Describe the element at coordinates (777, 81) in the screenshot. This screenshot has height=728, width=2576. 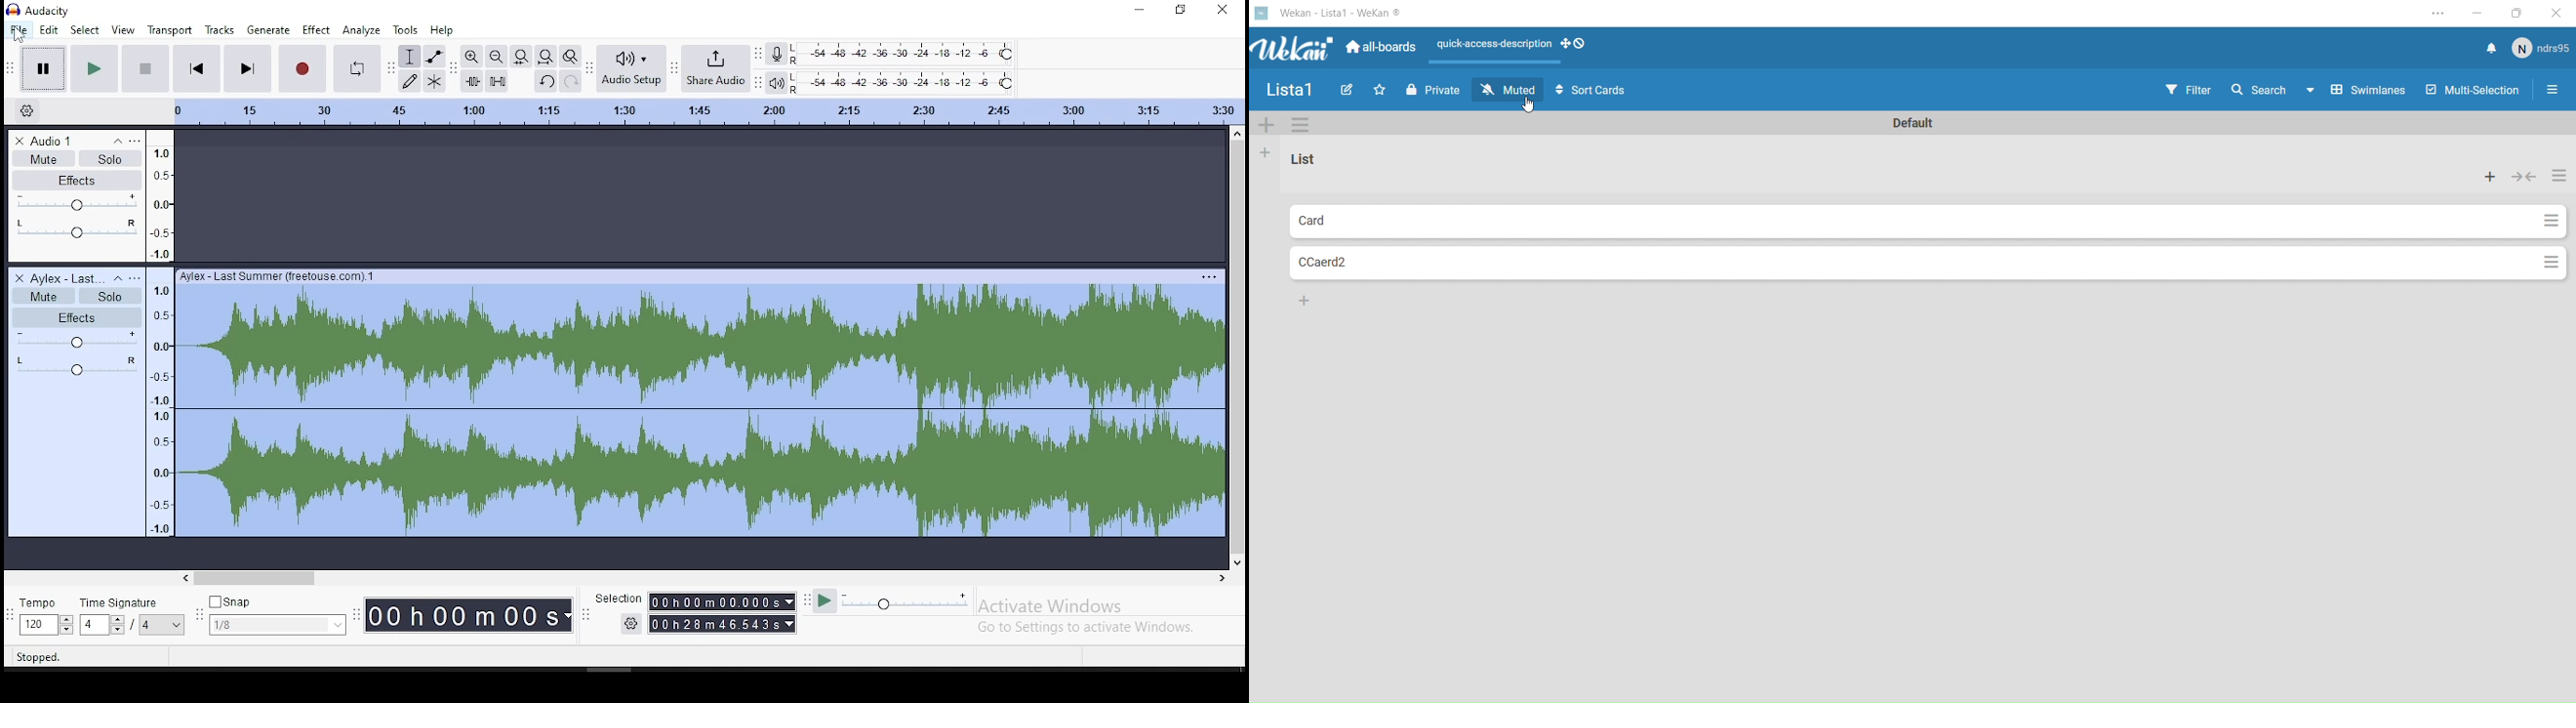
I see `playback meter` at that location.